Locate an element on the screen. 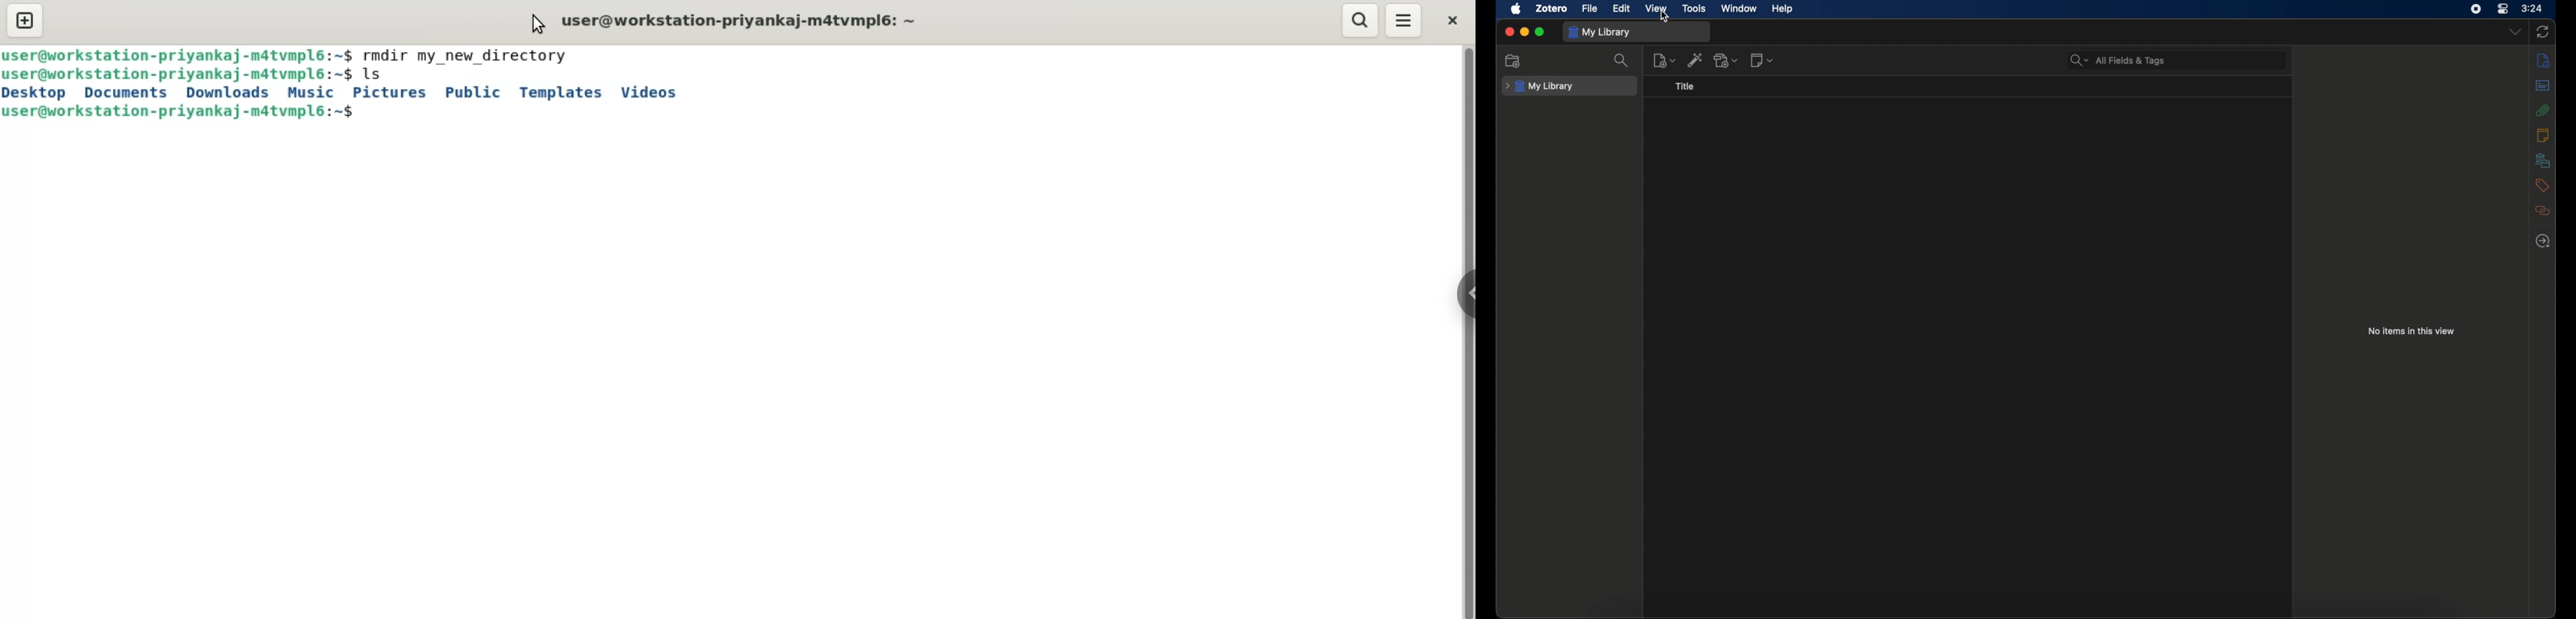 The height and width of the screenshot is (644, 2576). tools is located at coordinates (1695, 9).